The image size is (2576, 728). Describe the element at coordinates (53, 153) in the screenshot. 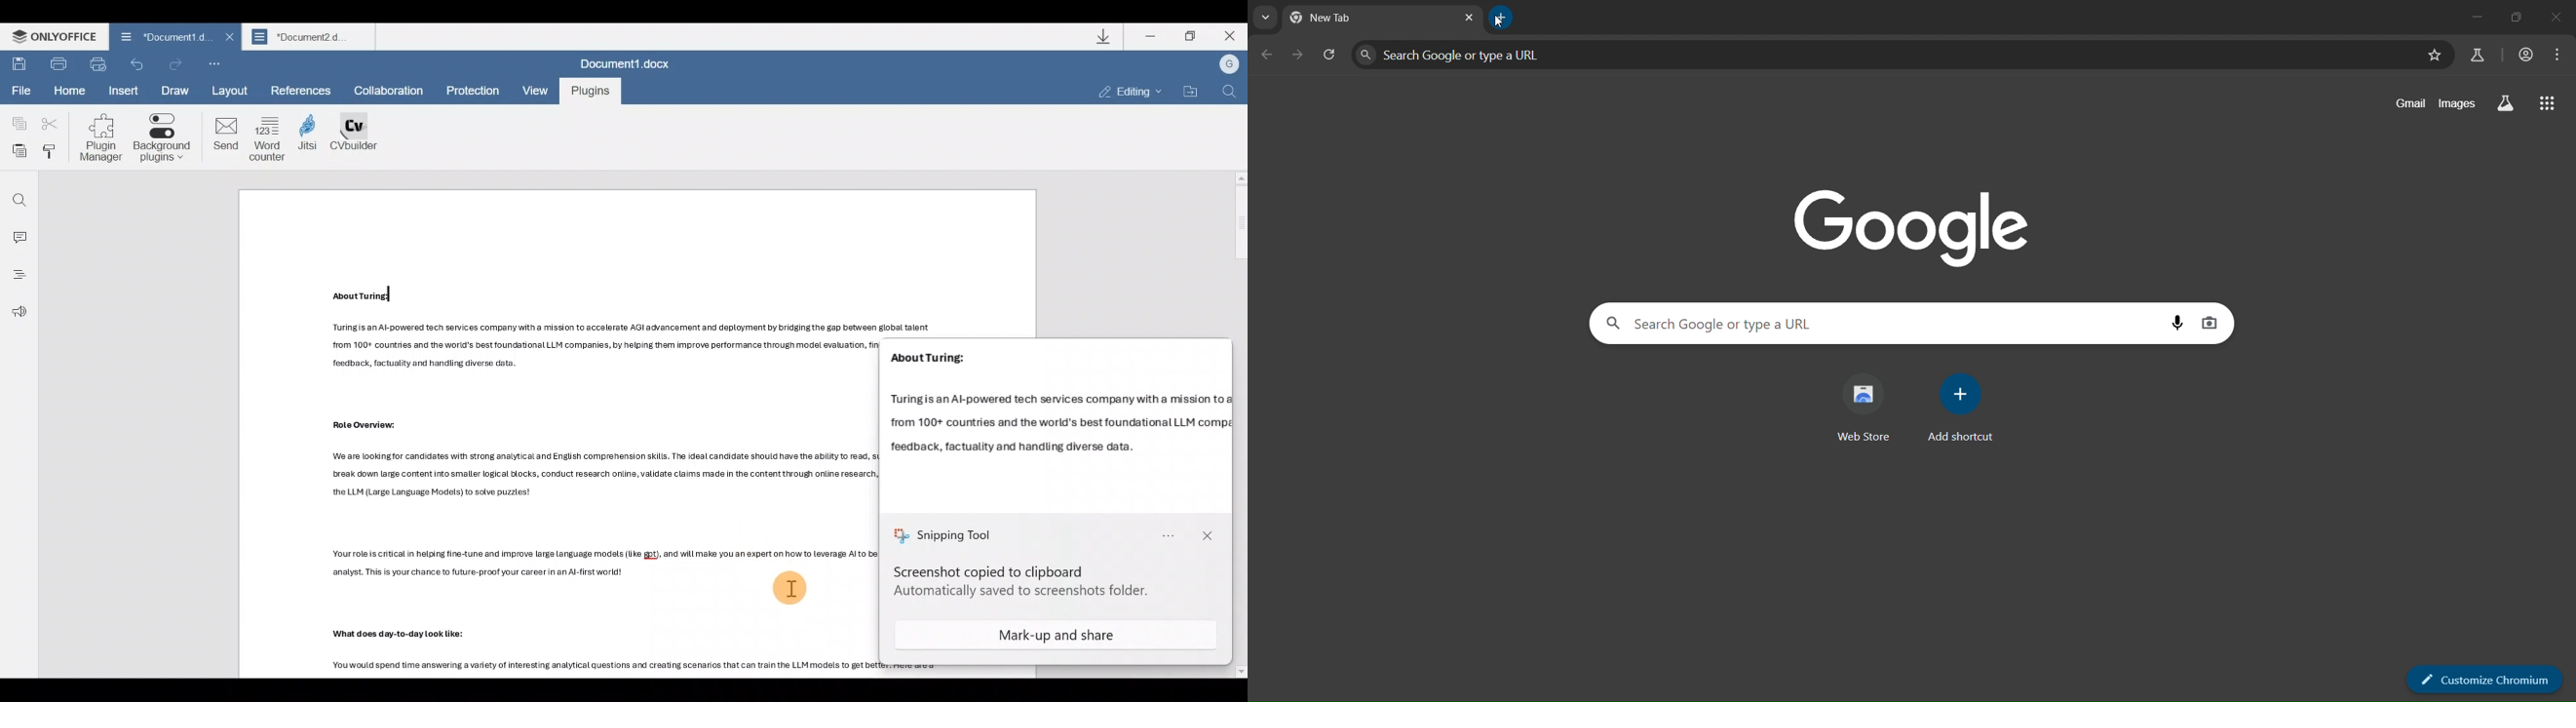

I see `Copy style` at that location.